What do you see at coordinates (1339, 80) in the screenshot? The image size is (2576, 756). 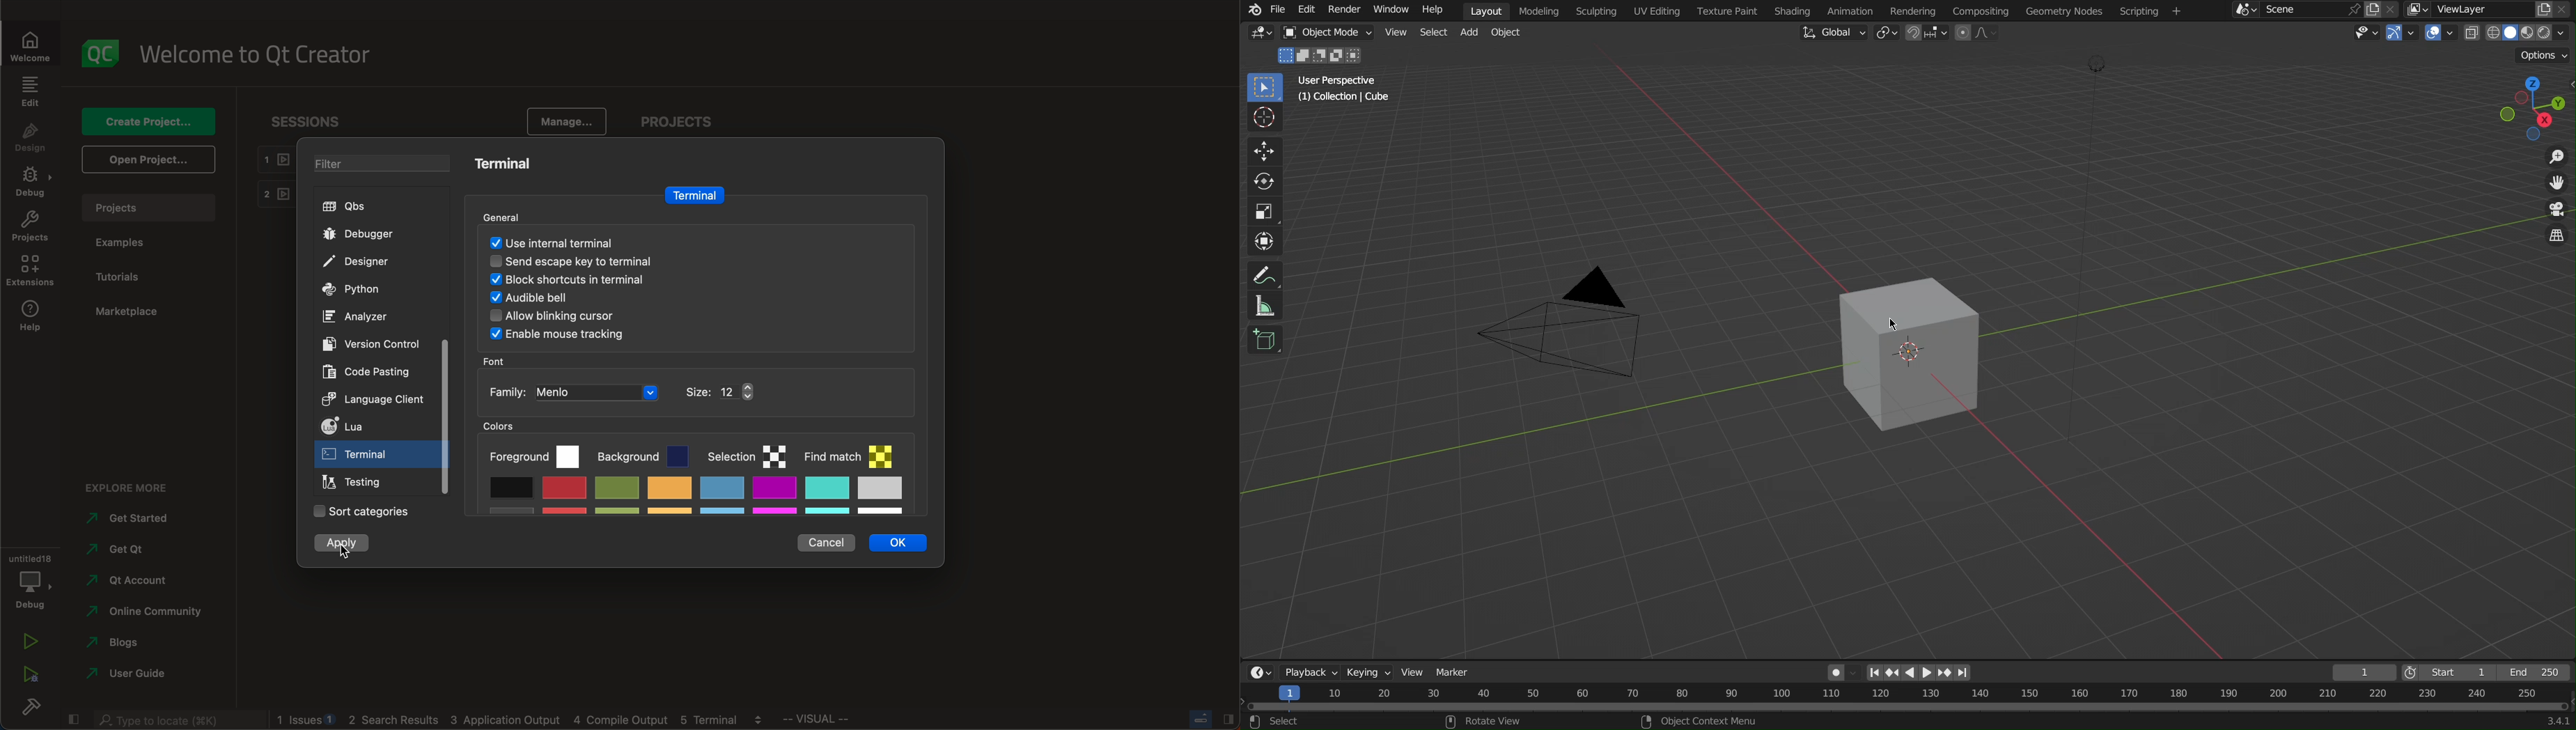 I see `User Perspective` at bounding box center [1339, 80].